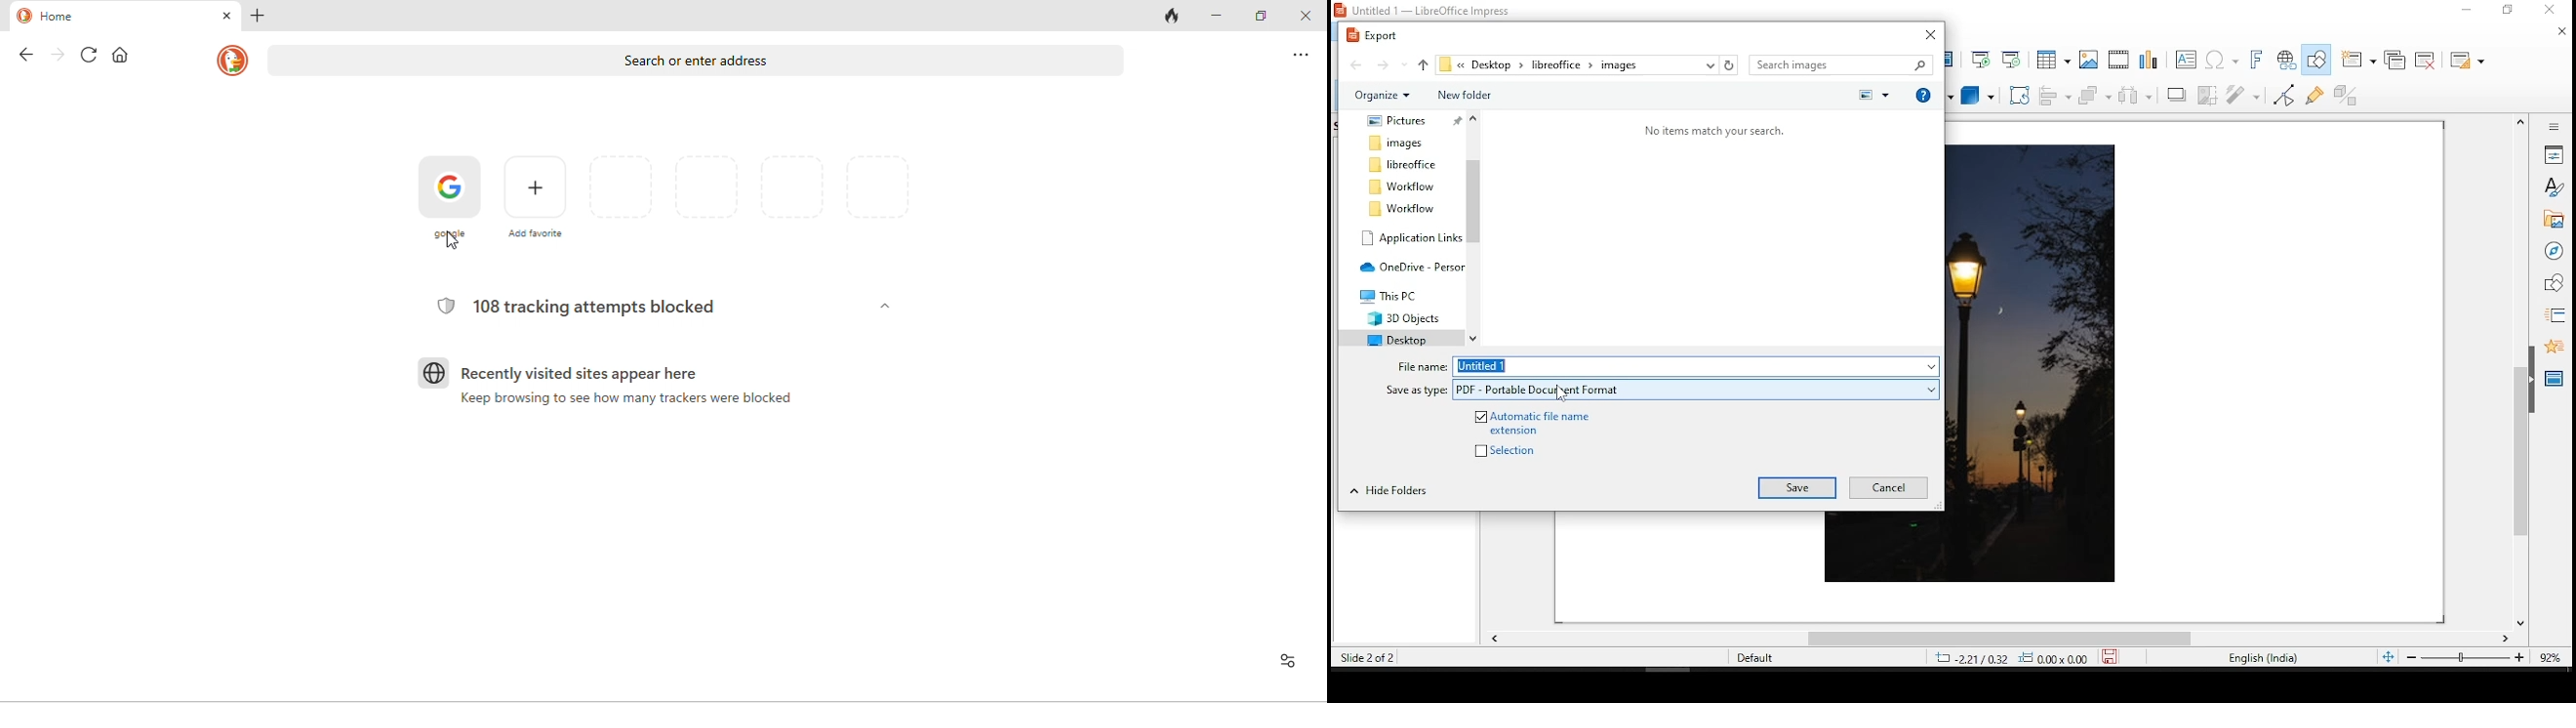 The width and height of the screenshot is (2576, 728). I want to click on folder, so click(1400, 208).